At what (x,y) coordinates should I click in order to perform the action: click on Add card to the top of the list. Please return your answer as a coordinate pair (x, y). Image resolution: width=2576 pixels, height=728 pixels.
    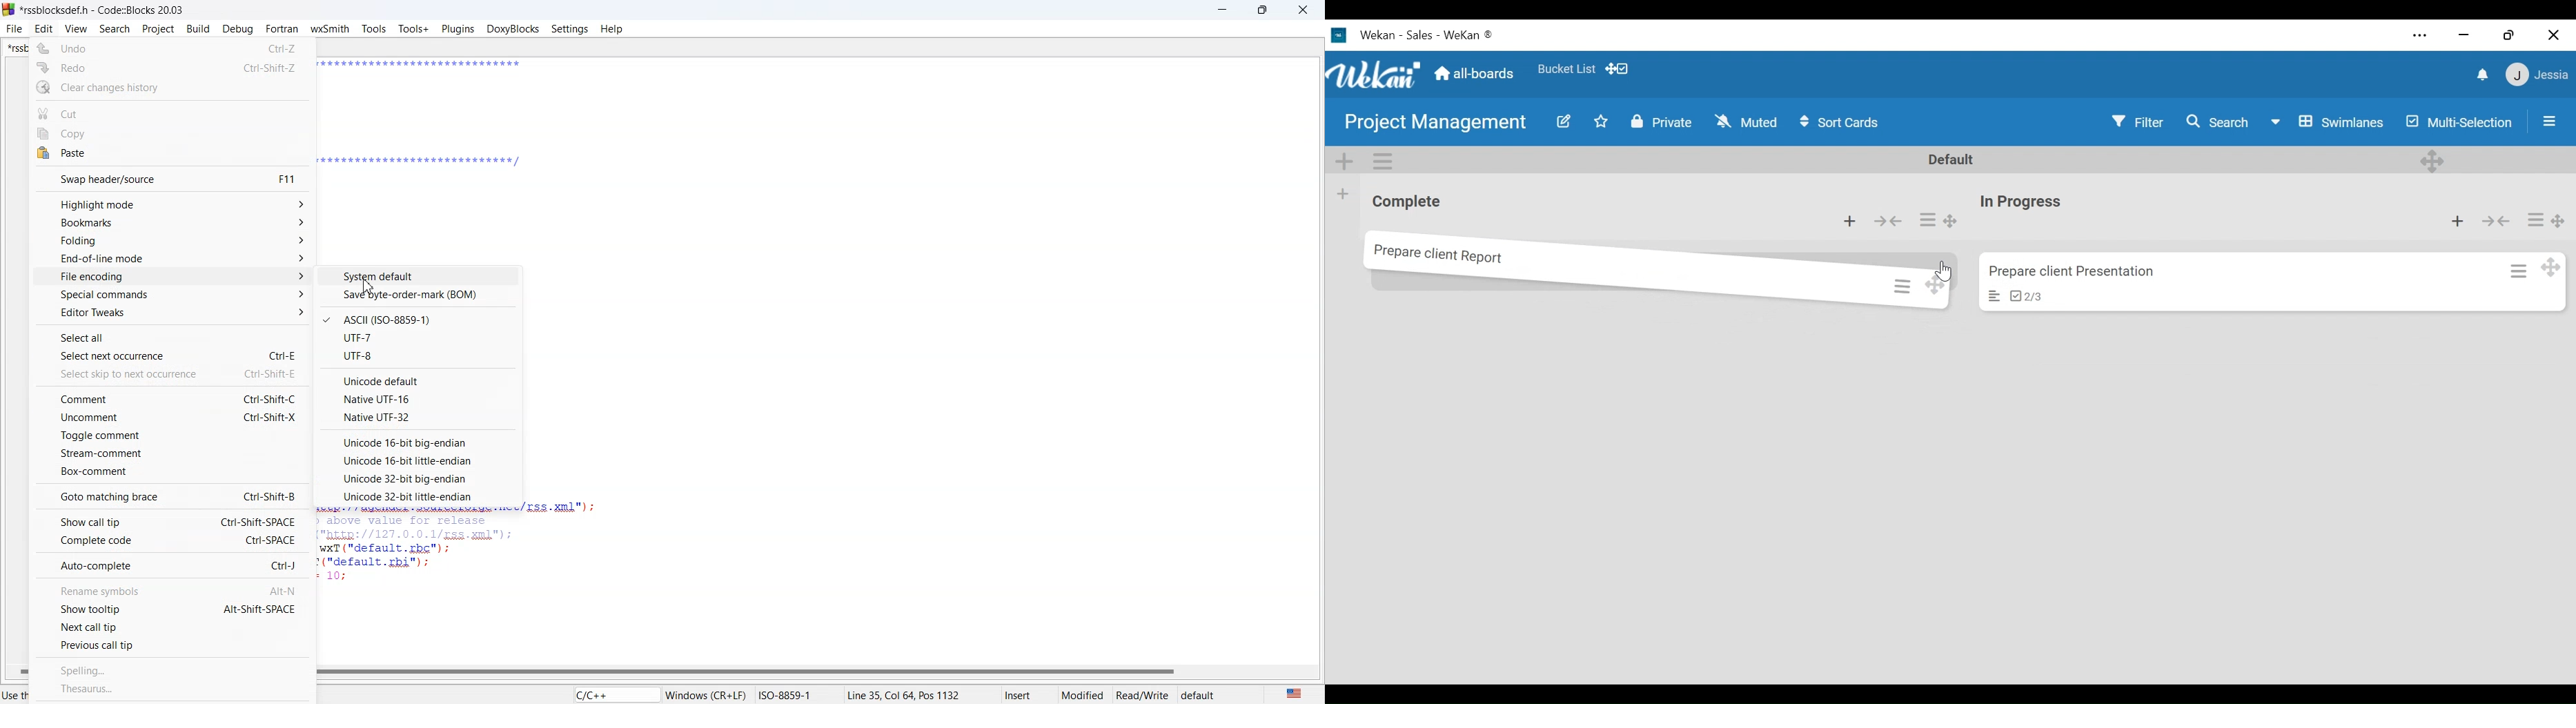
    Looking at the image, I should click on (1851, 221).